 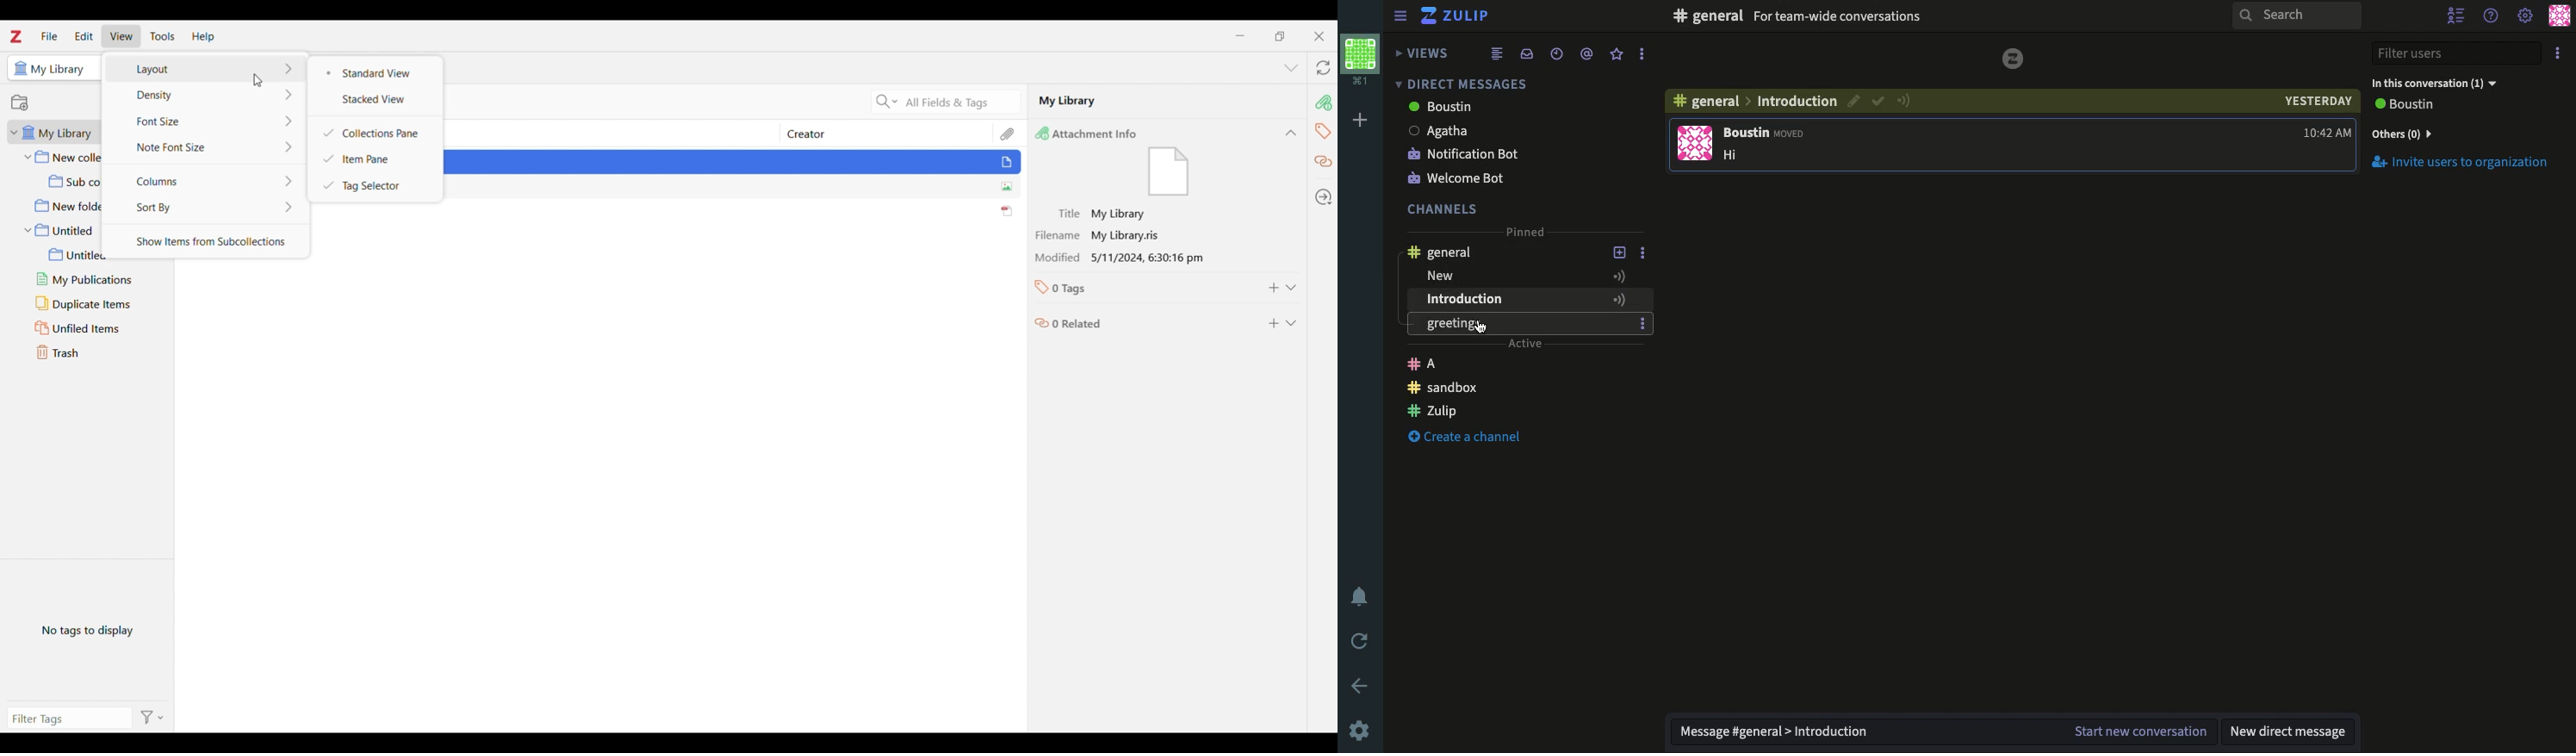 I want to click on Invite users, so click(x=2459, y=163).